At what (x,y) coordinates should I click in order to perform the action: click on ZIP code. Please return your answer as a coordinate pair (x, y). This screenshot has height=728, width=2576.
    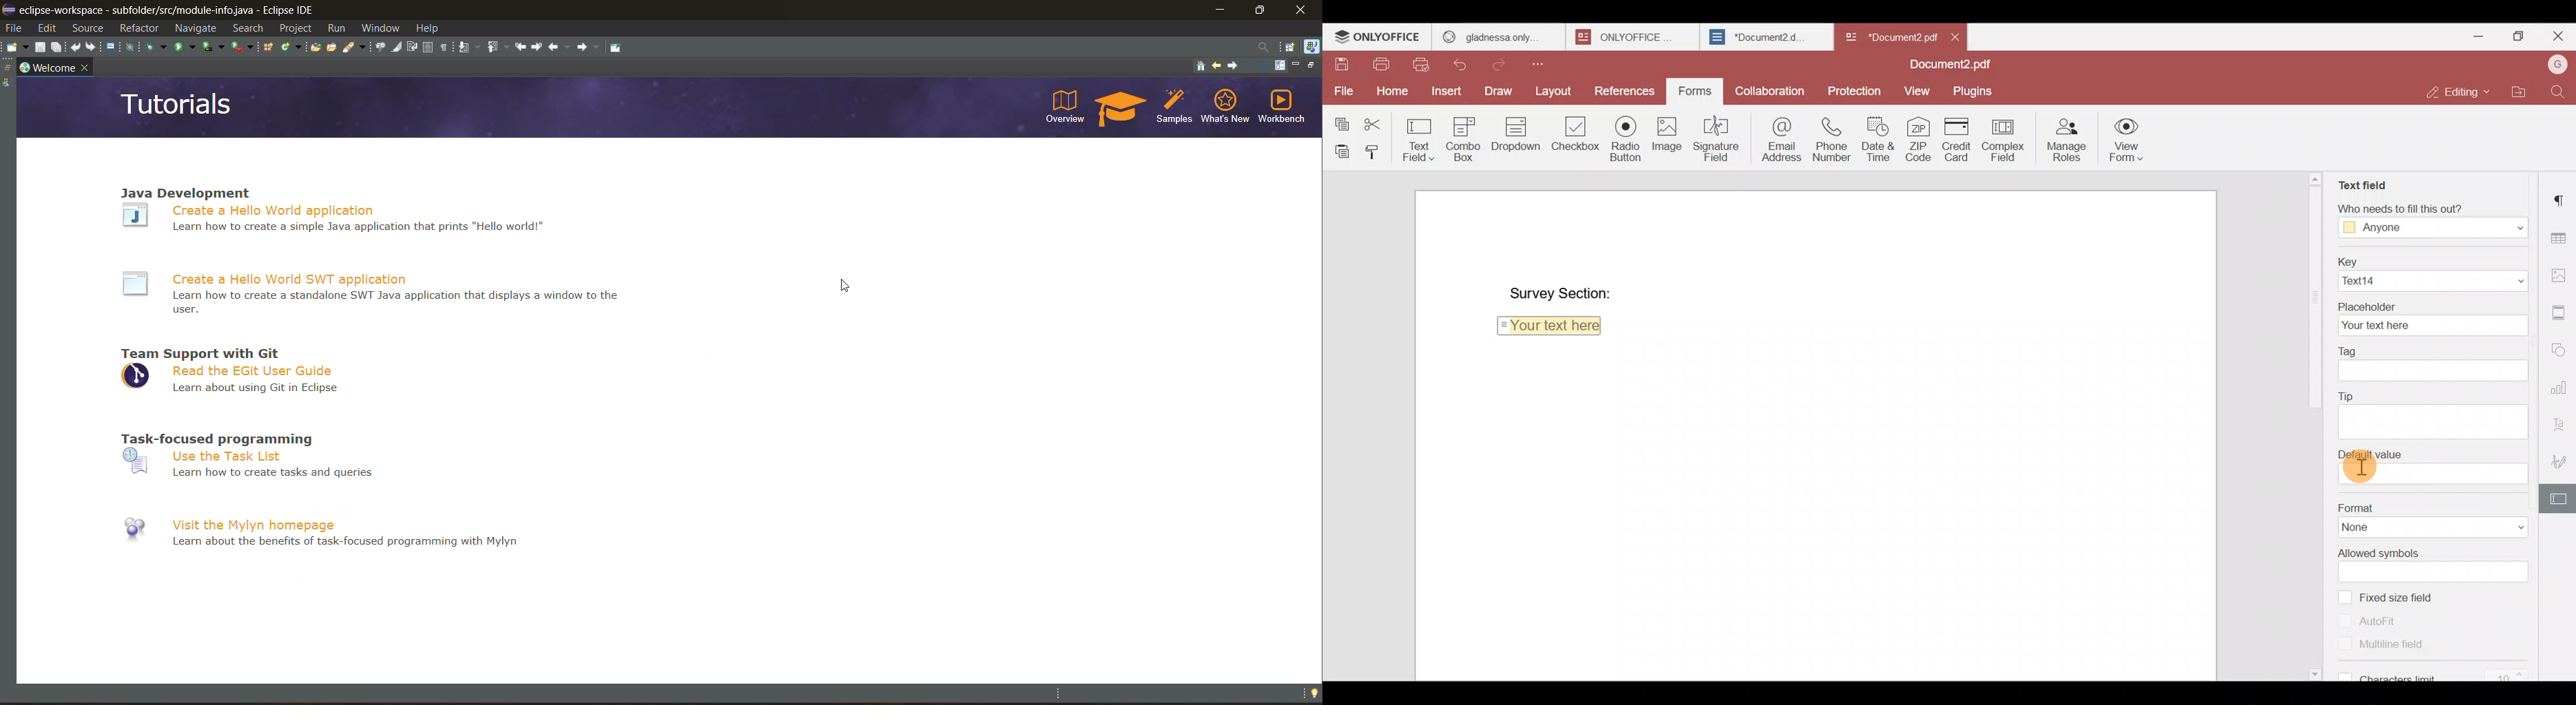
    Looking at the image, I should click on (1921, 138).